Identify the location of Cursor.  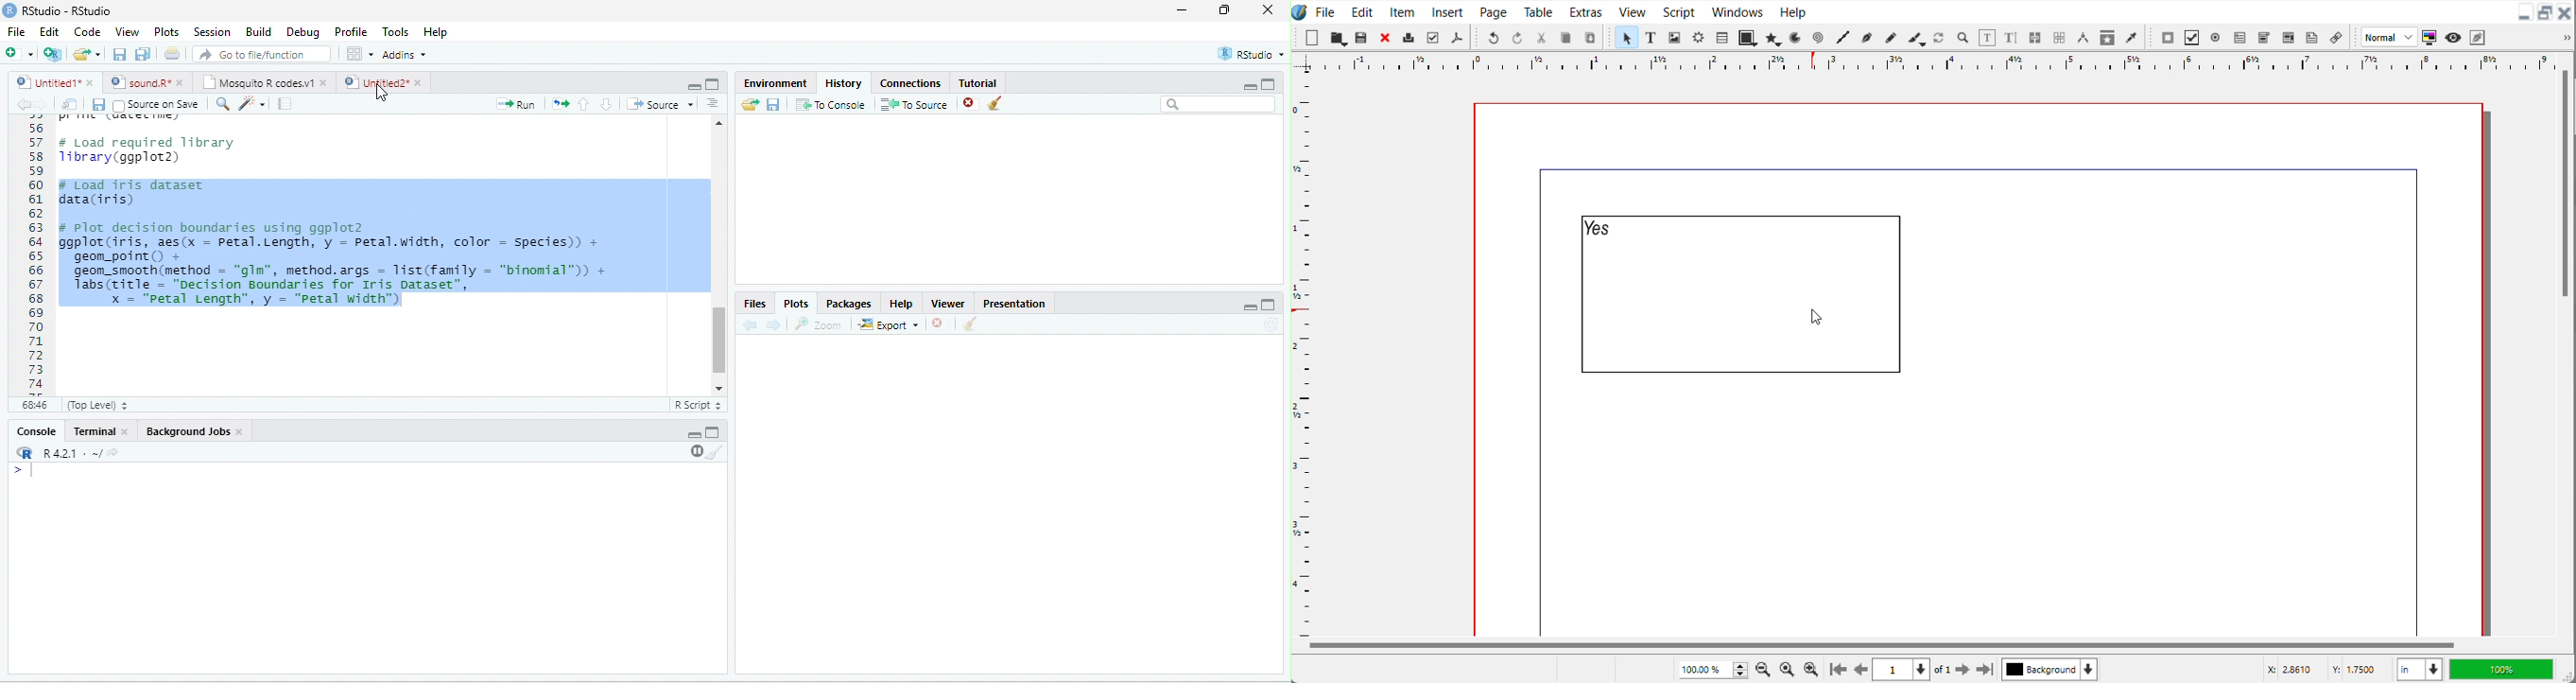
(1817, 319).